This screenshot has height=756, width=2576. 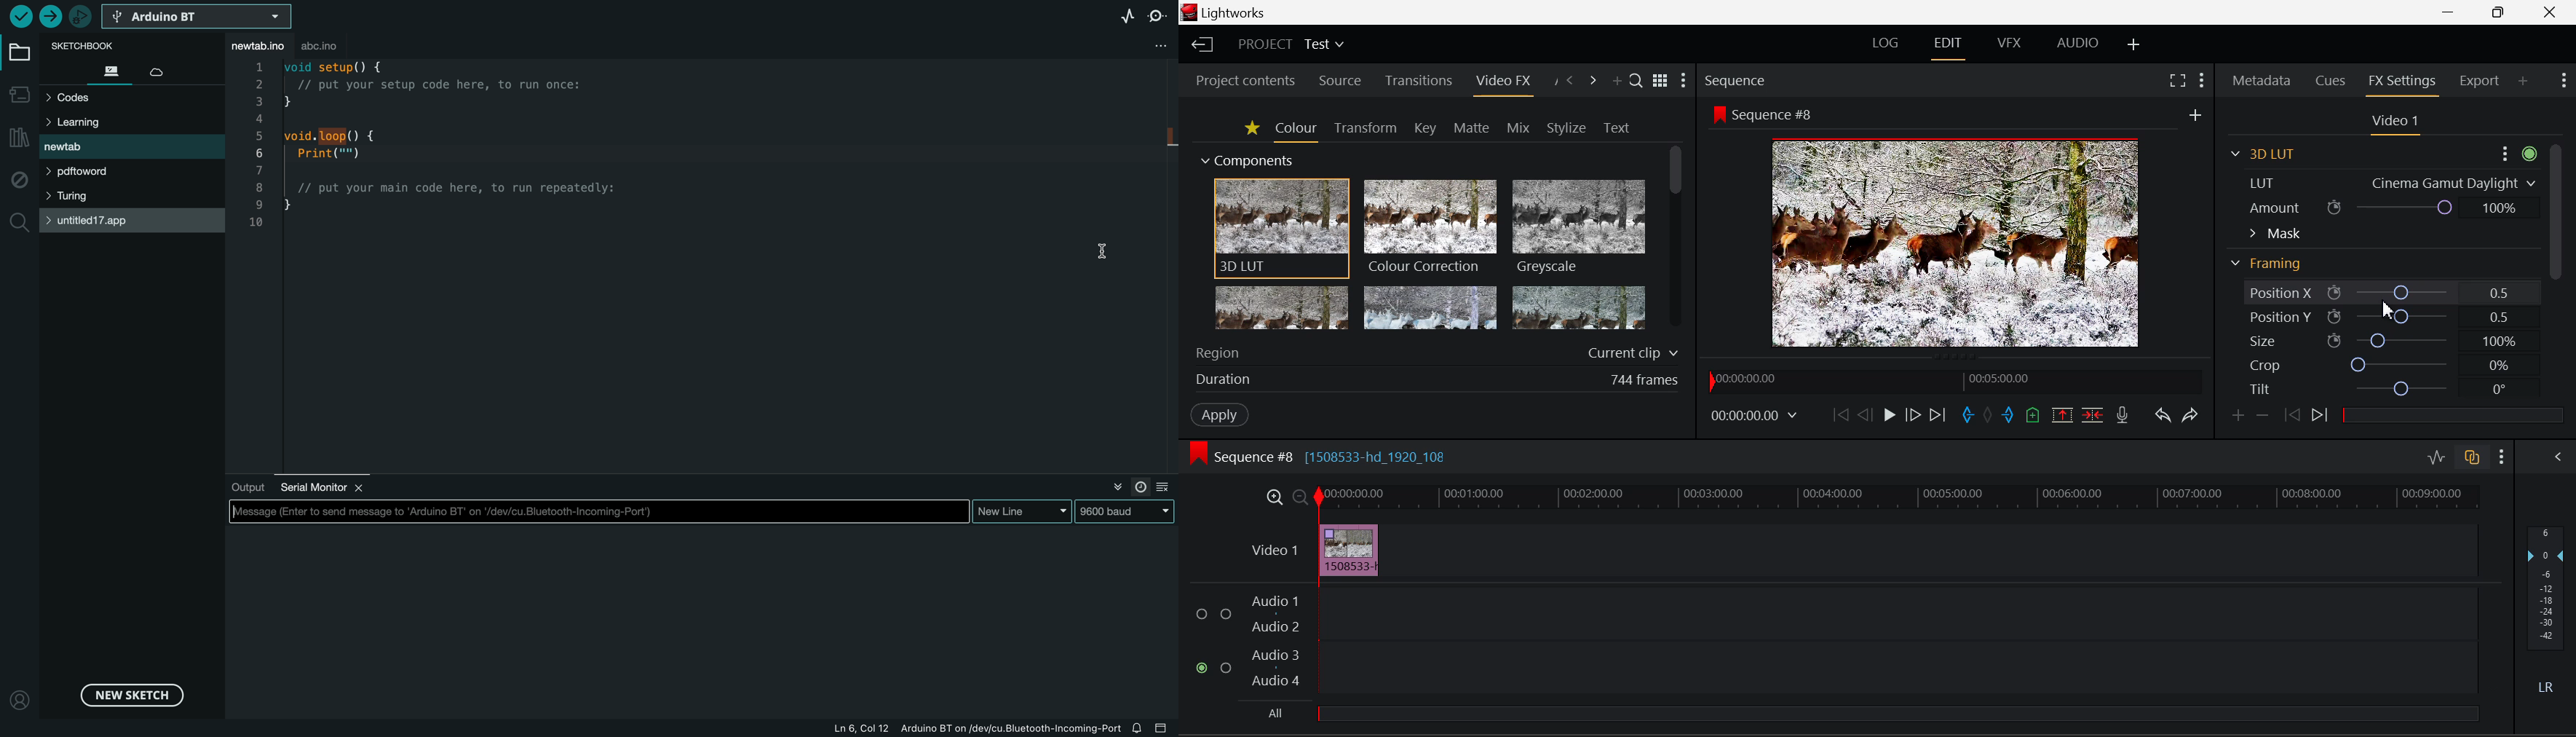 What do you see at coordinates (1424, 128) in the screenshot?
I see `Key` at bounding box center [1424, 128].